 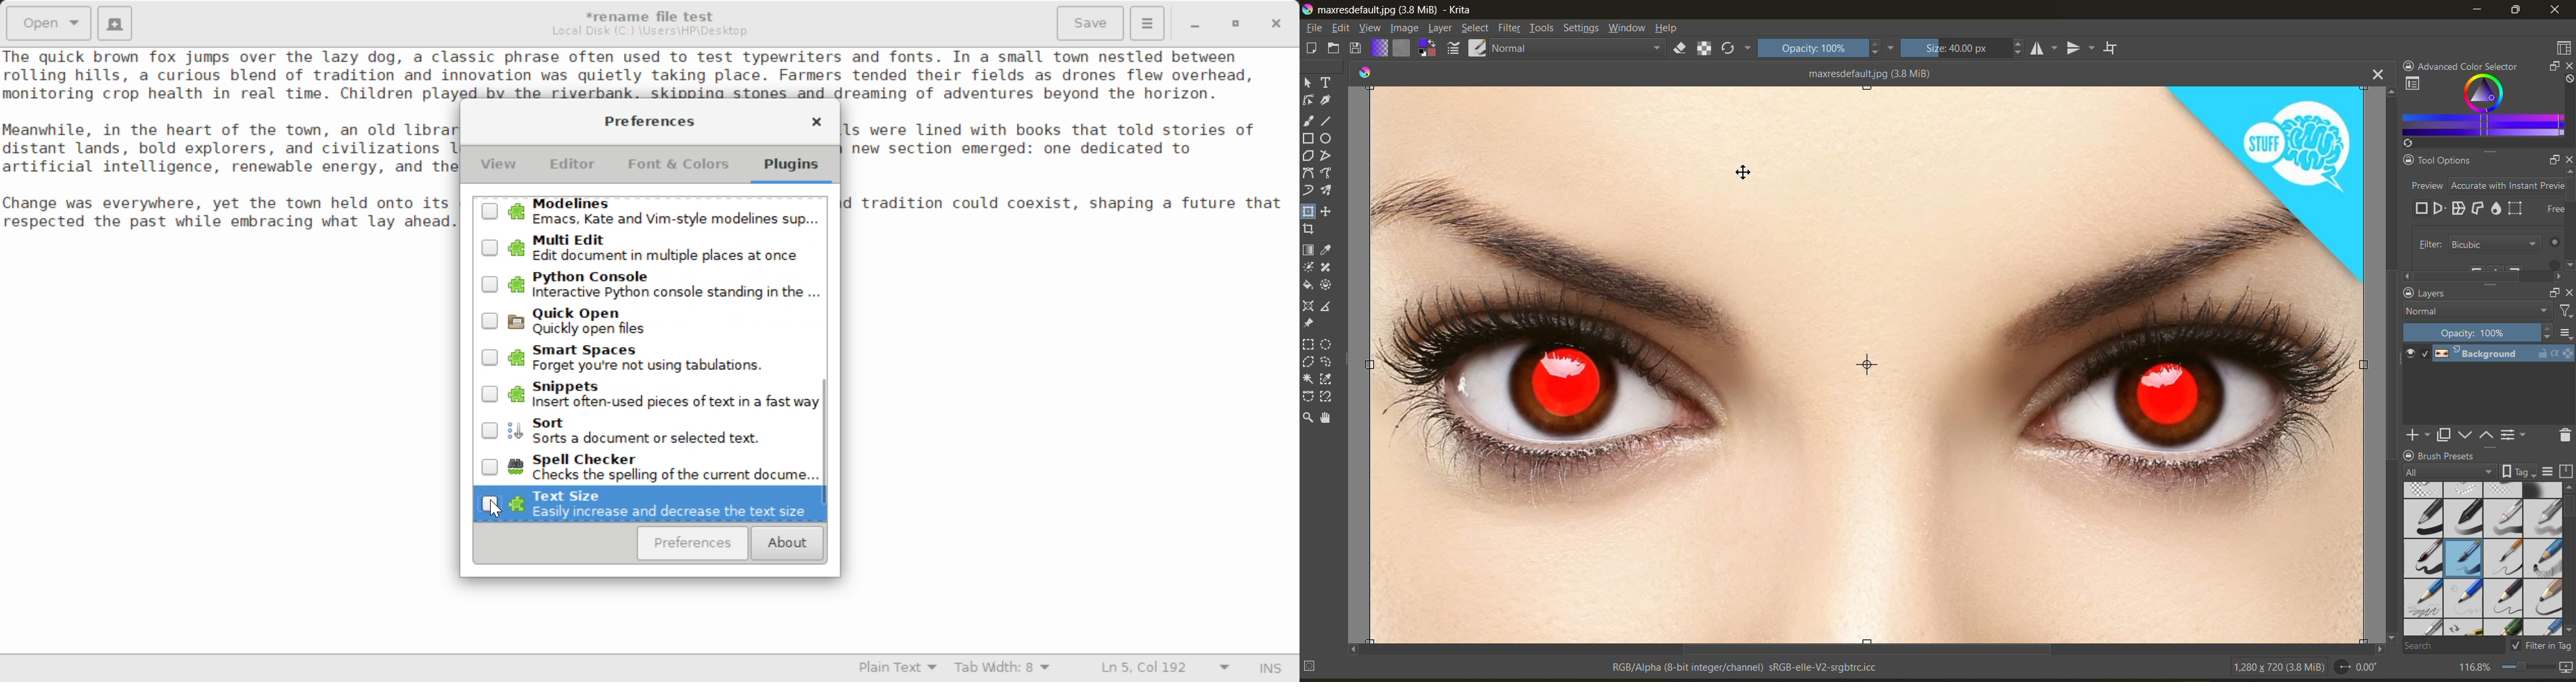 I want to click on add, so click(x=2416, y=435).